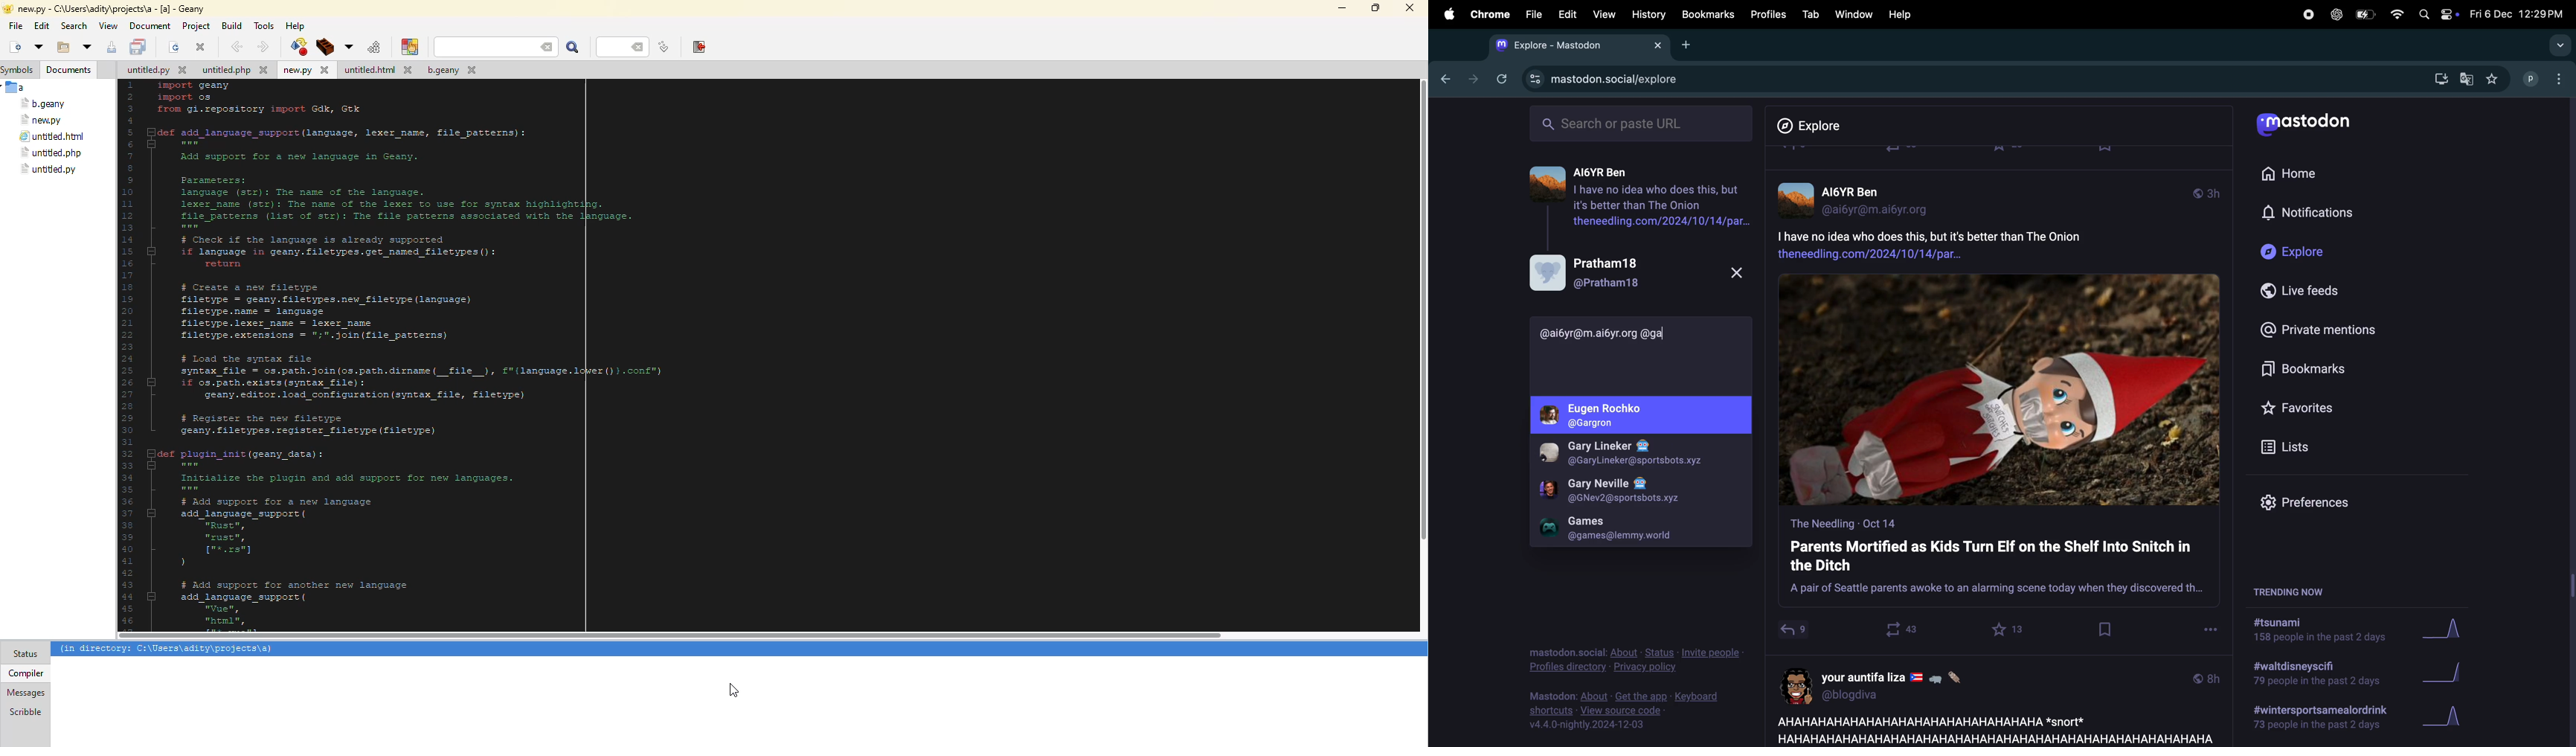  What do you see at coordinates (1442, 77) in the screenshot?
I see `back ward` at bounding box center [1442, 77].